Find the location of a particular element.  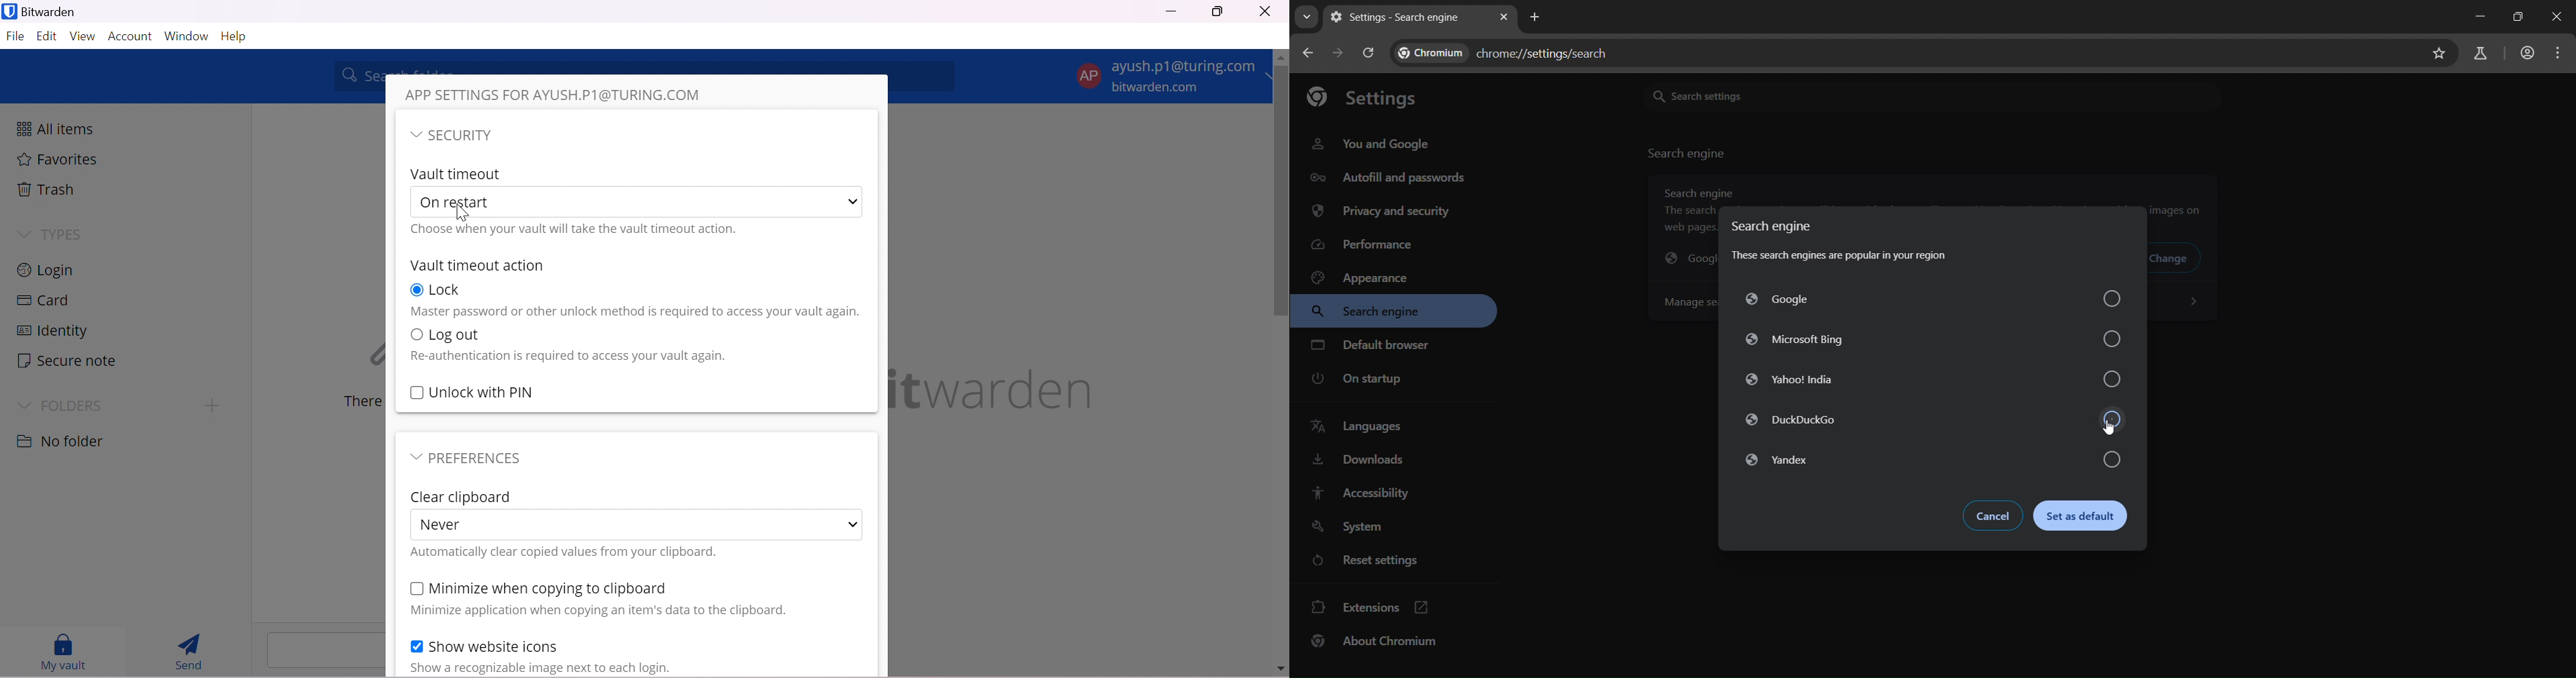

move down is located at coordinates (1280, 670).